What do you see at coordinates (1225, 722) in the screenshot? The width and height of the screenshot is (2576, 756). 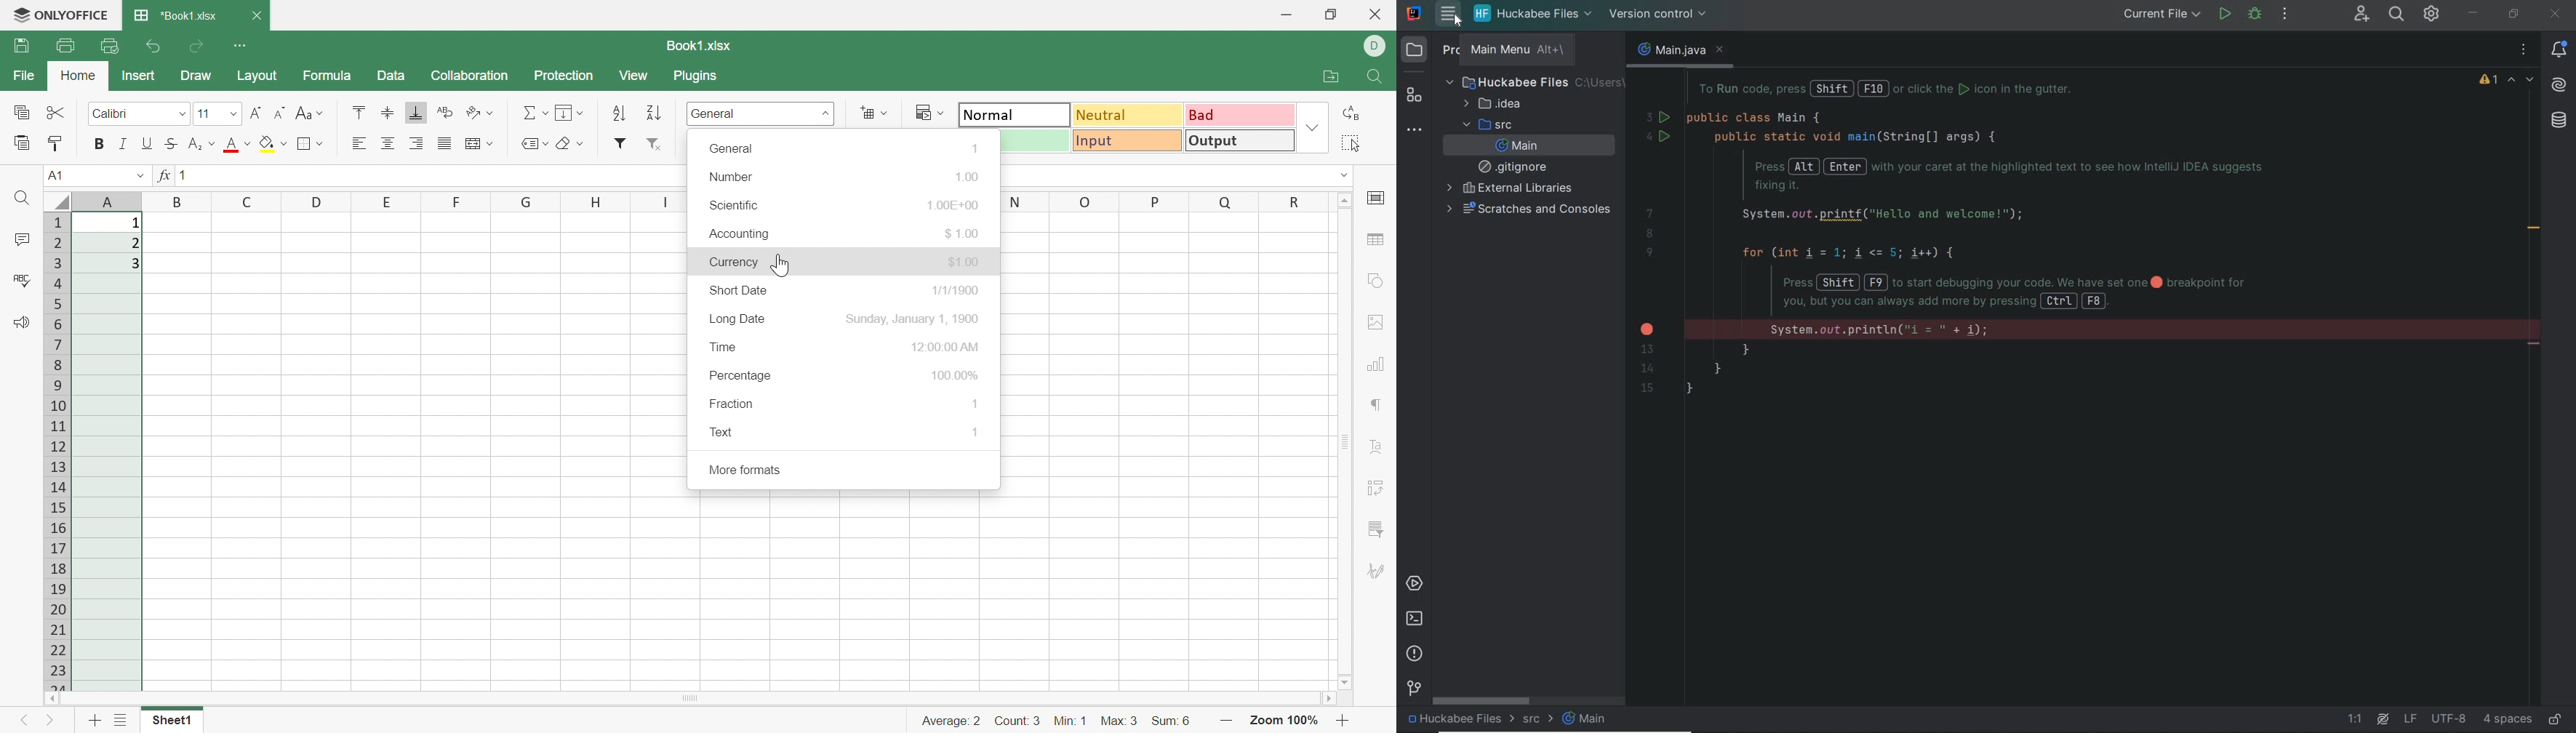 I see `Zoom in` at bounding box center [1225, 722].